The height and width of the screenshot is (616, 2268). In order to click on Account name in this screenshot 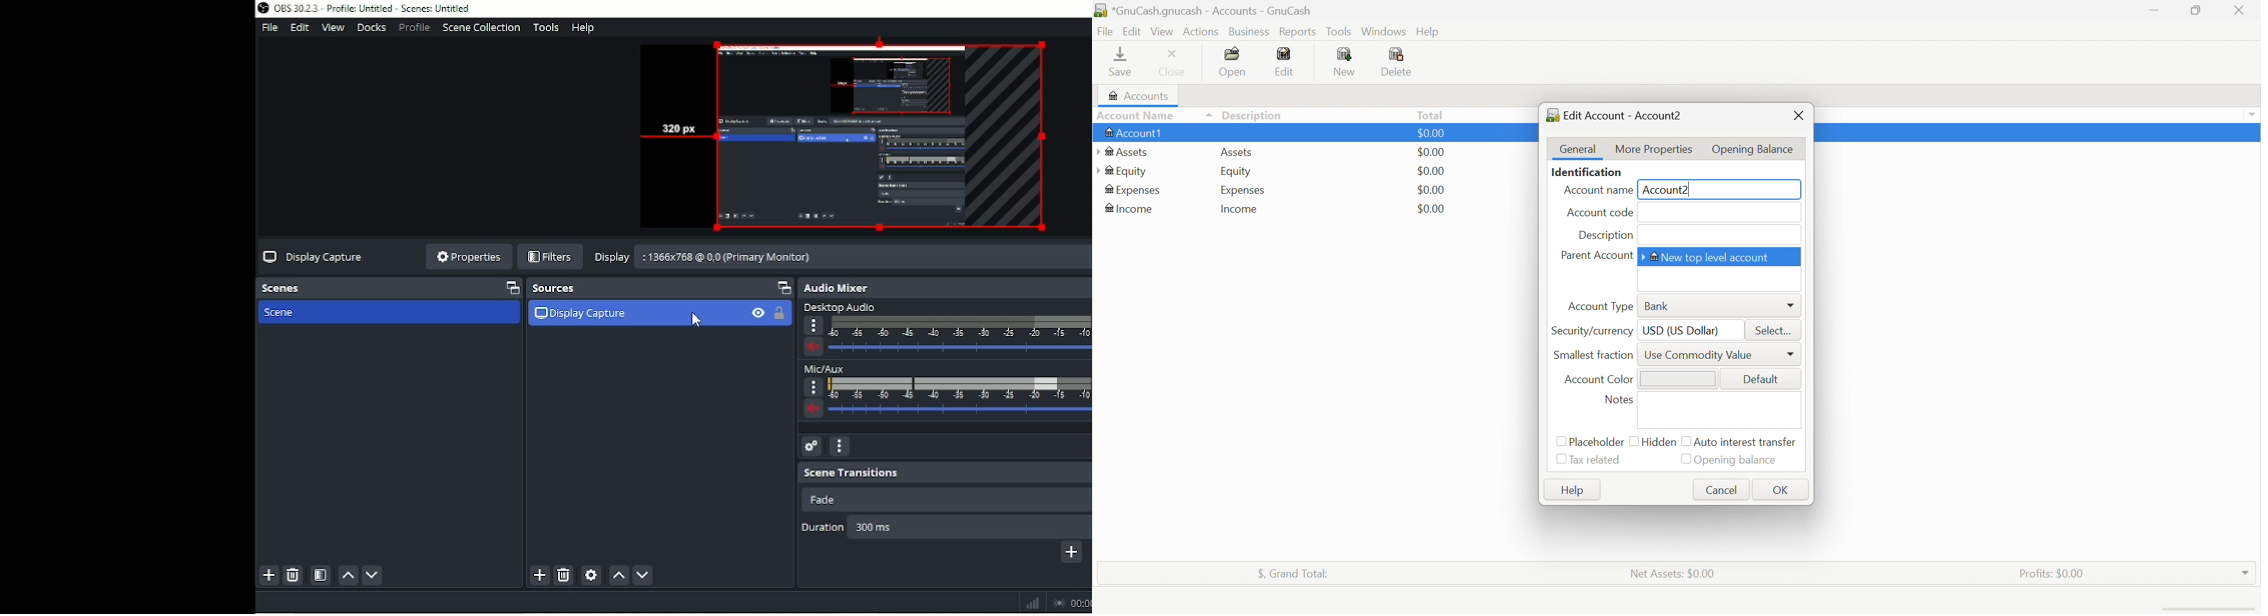, I will do `click(1596, 191)`.